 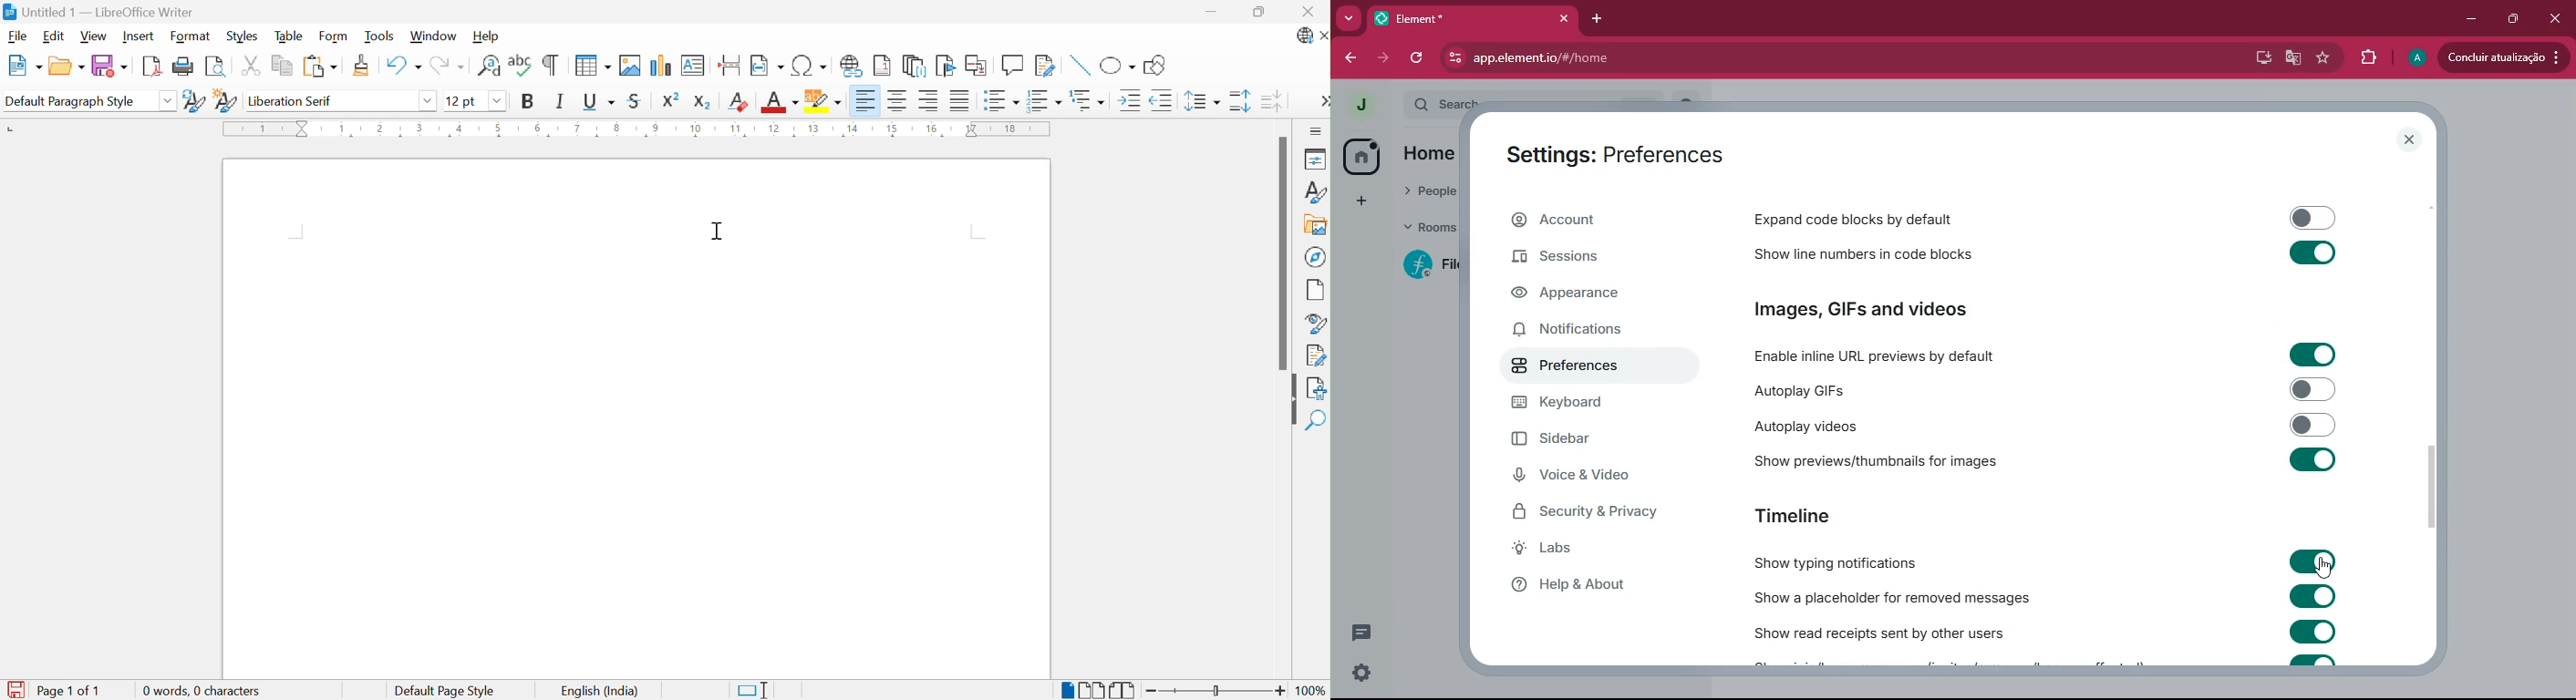 I want to click on Accessibility check, so click(x=1318, y=387).